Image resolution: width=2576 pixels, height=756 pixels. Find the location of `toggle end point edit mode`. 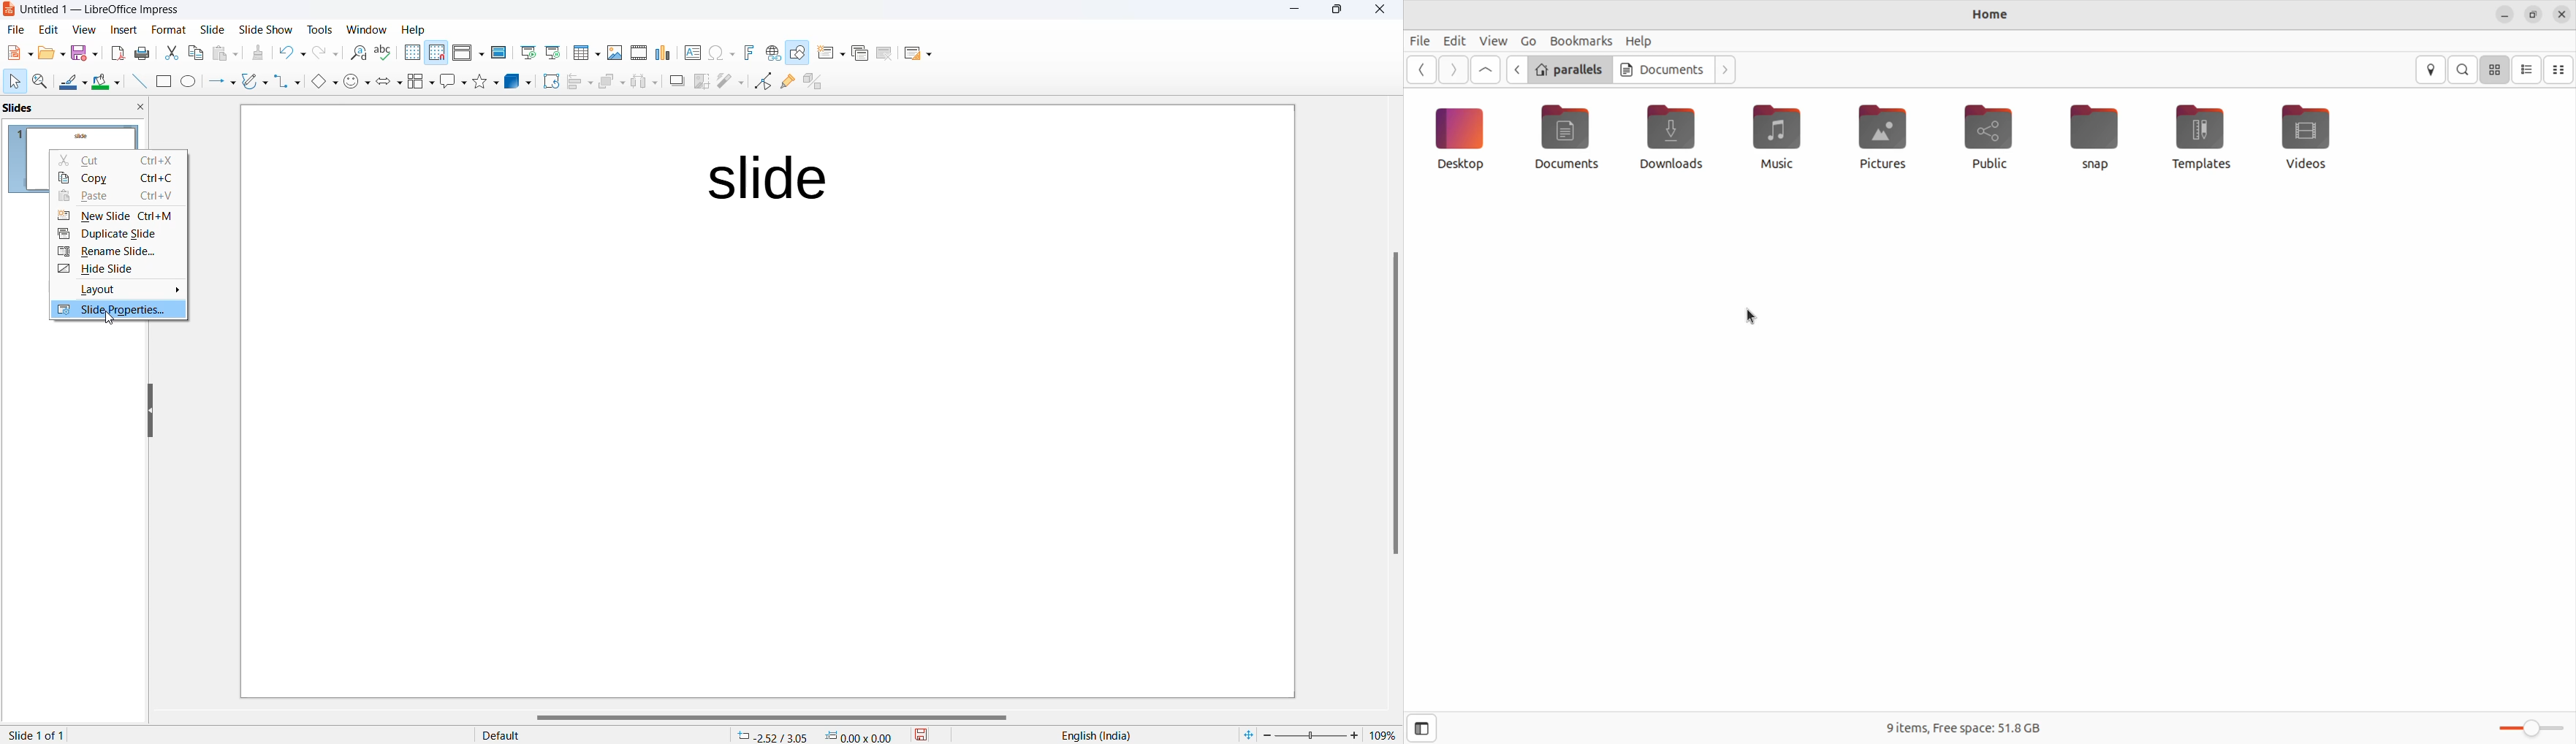

toggle end point edit mode is located at coordinates (764, 81).